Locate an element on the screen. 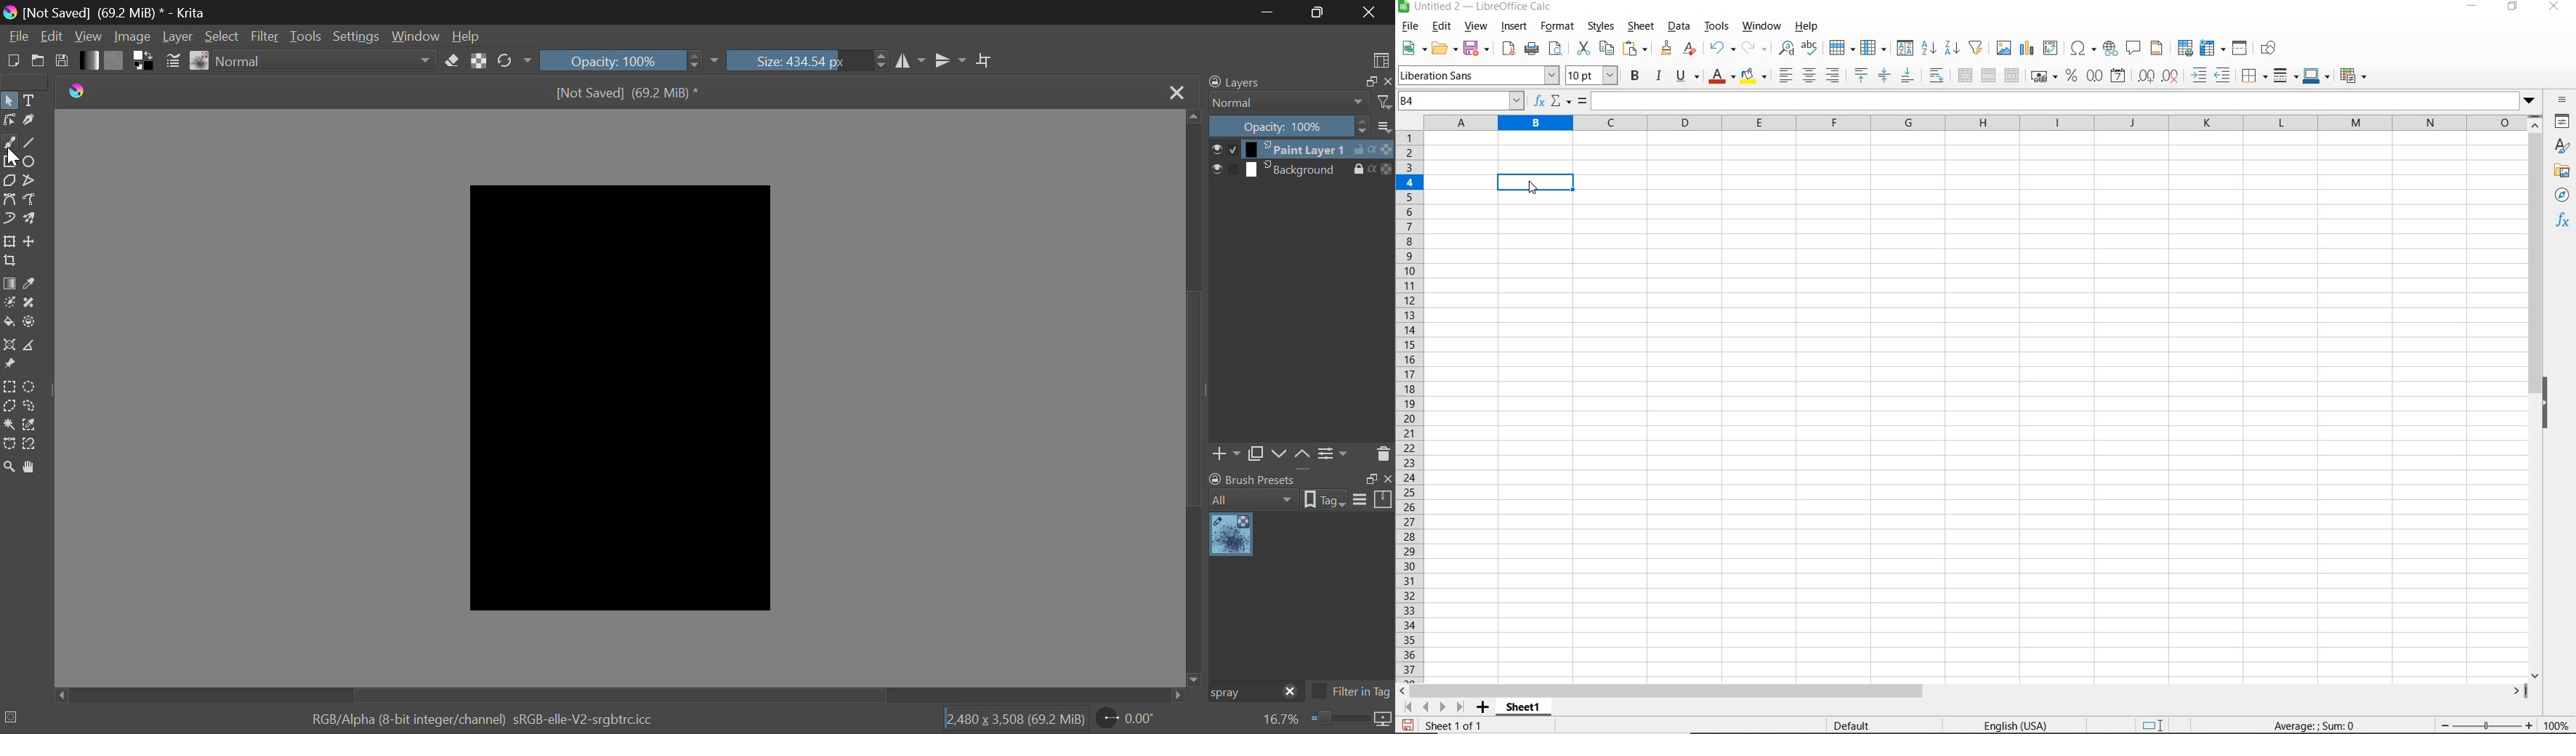 The width and height of the screenshot is (2576, 756). row is located at coordinates (1842, 47).